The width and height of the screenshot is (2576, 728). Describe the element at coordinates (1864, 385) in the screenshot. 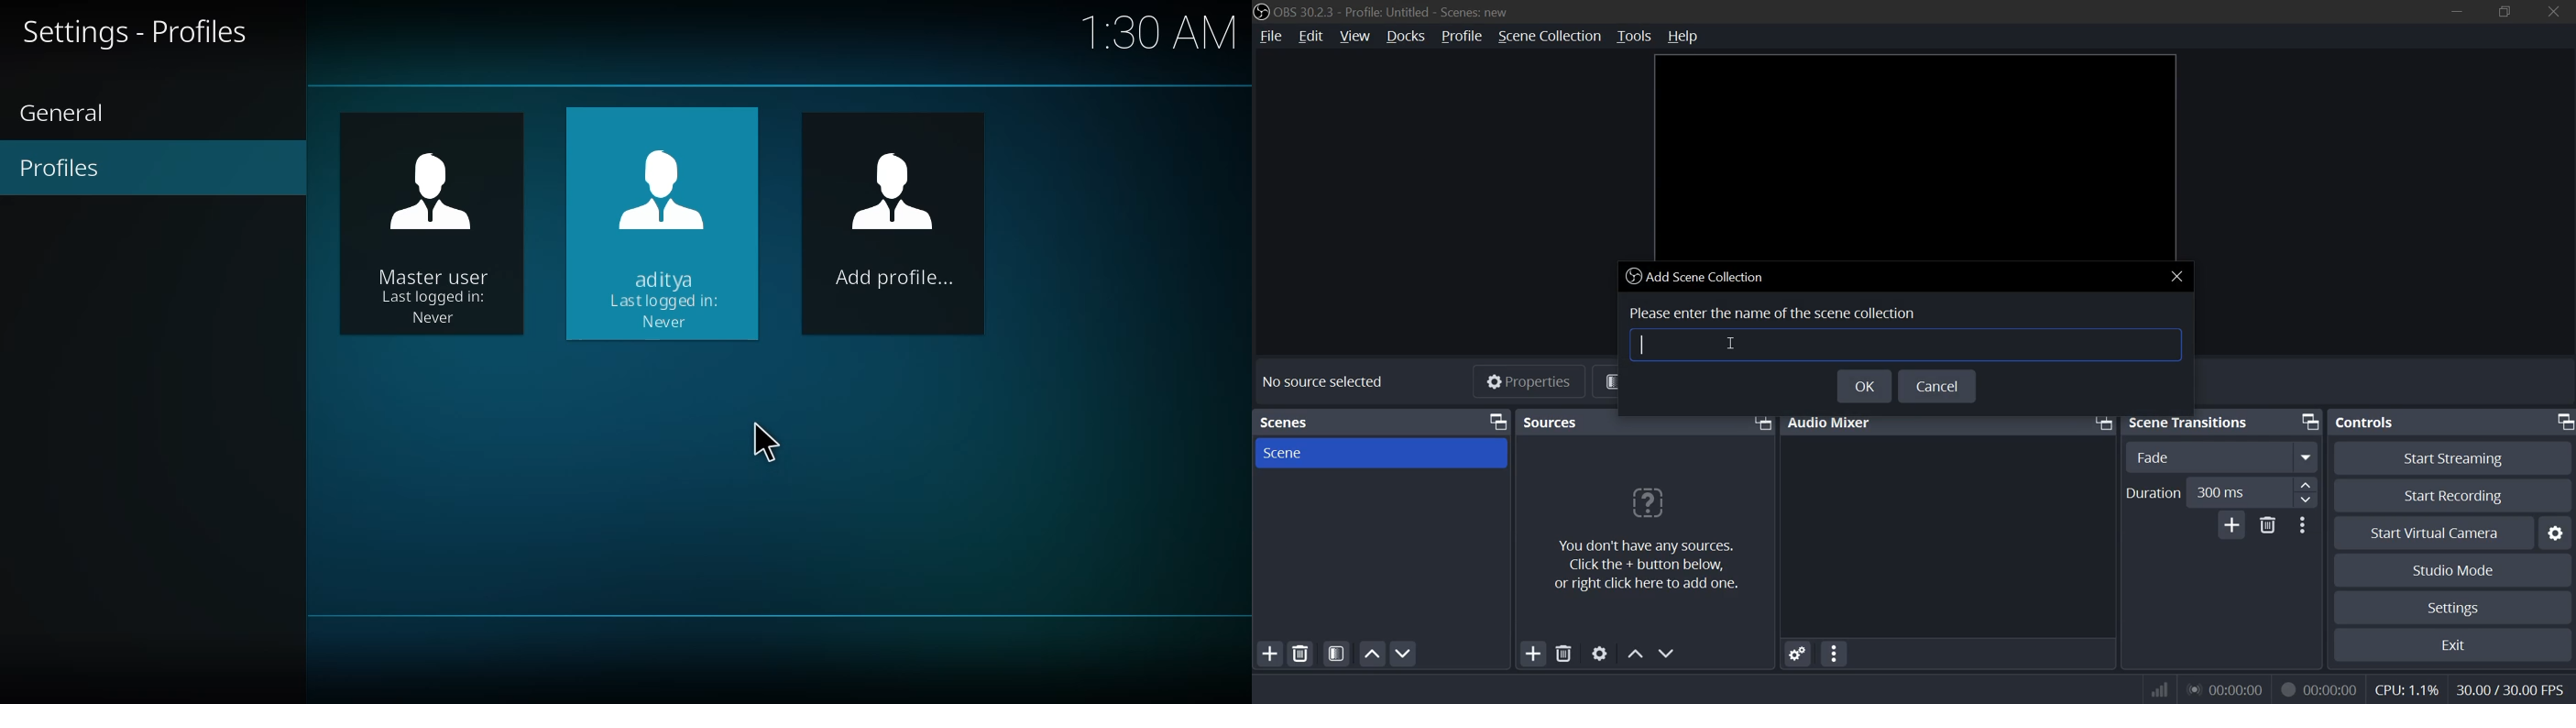

I see `ok` at that location.